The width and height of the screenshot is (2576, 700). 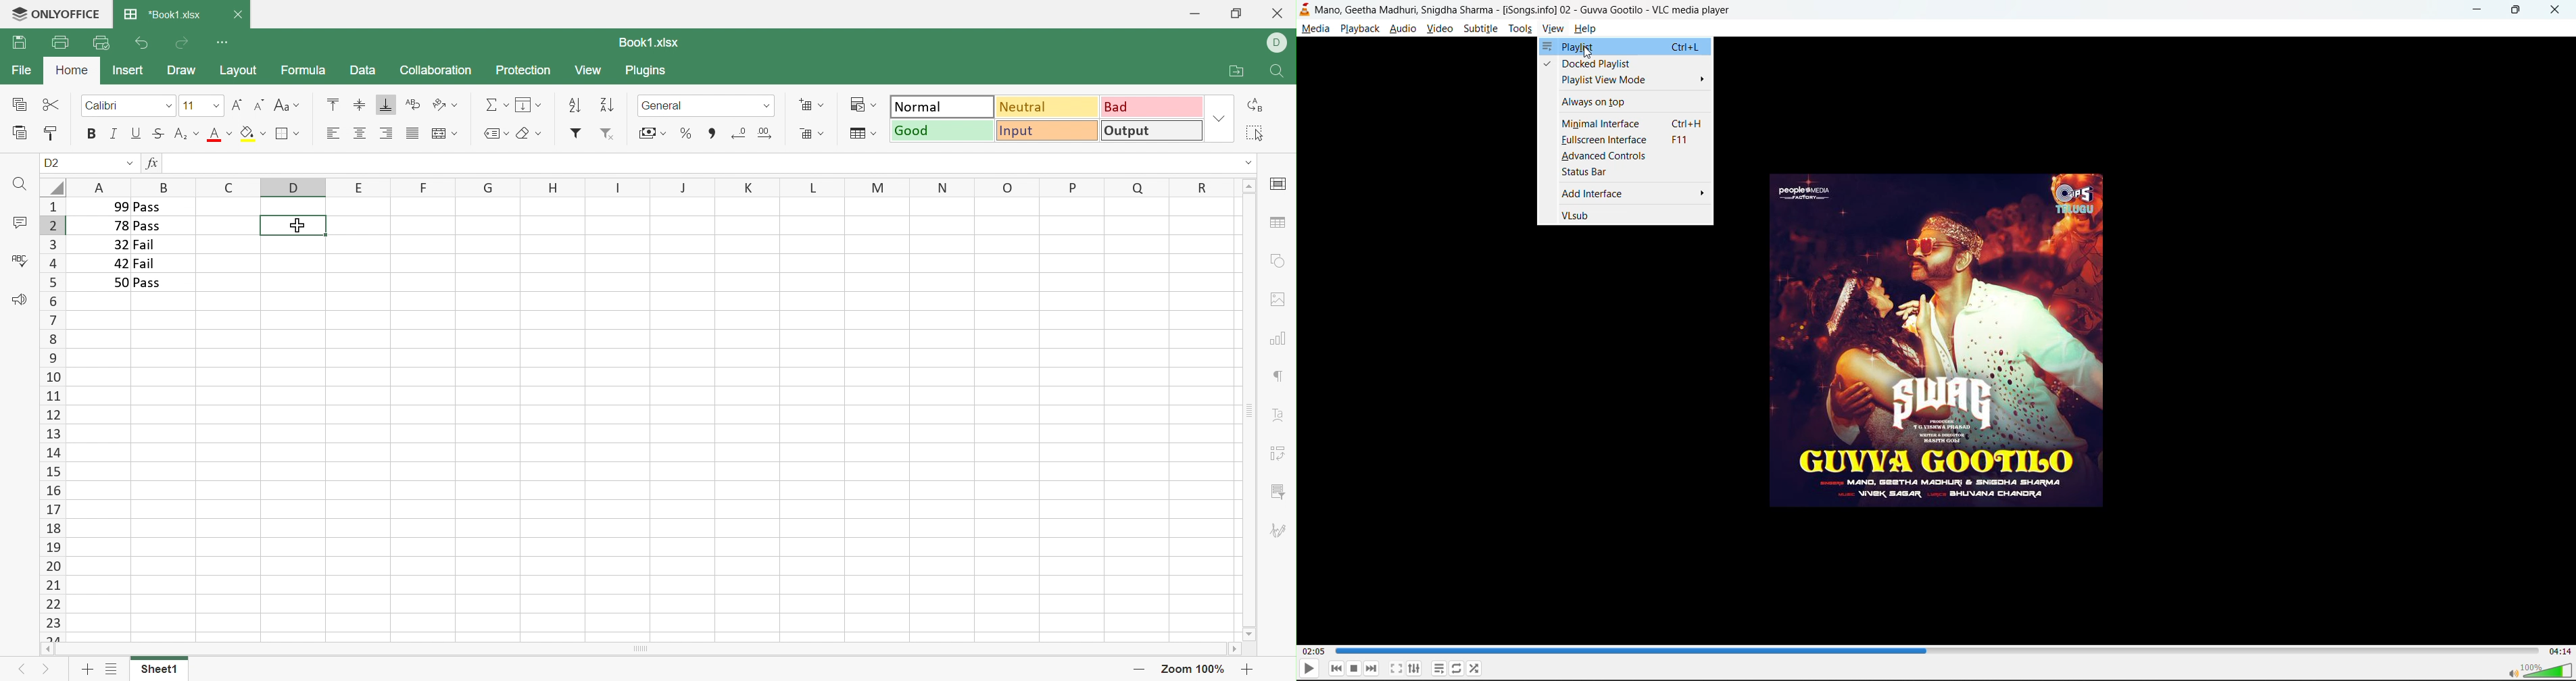 I want to click on Sheet1, so click(x=158, y=672).